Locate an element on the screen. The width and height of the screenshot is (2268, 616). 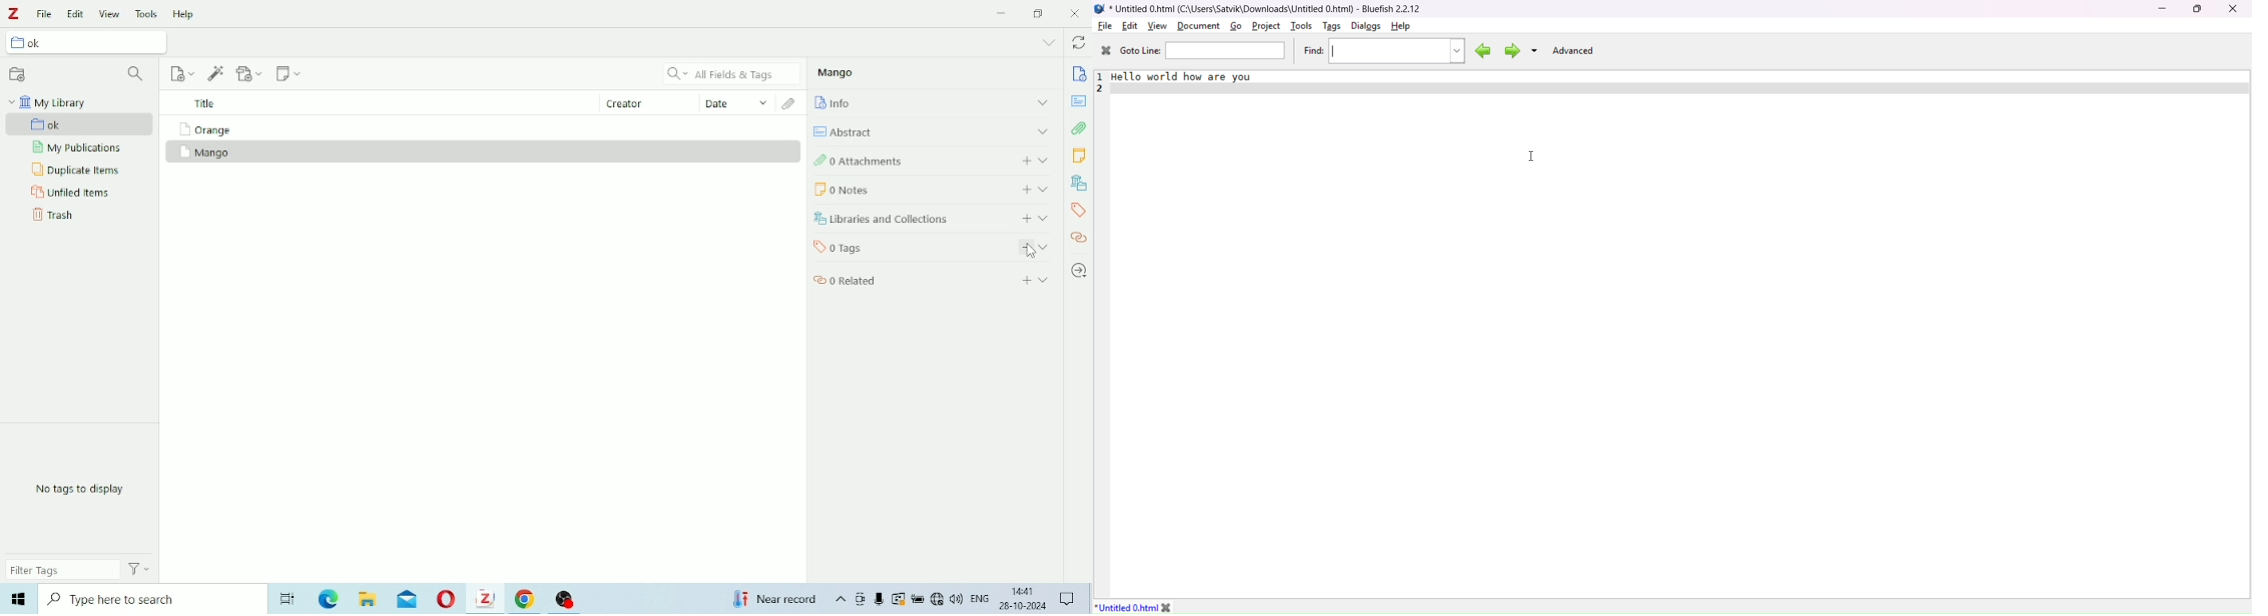
List all tabs is located at coordinates (1050, 43).